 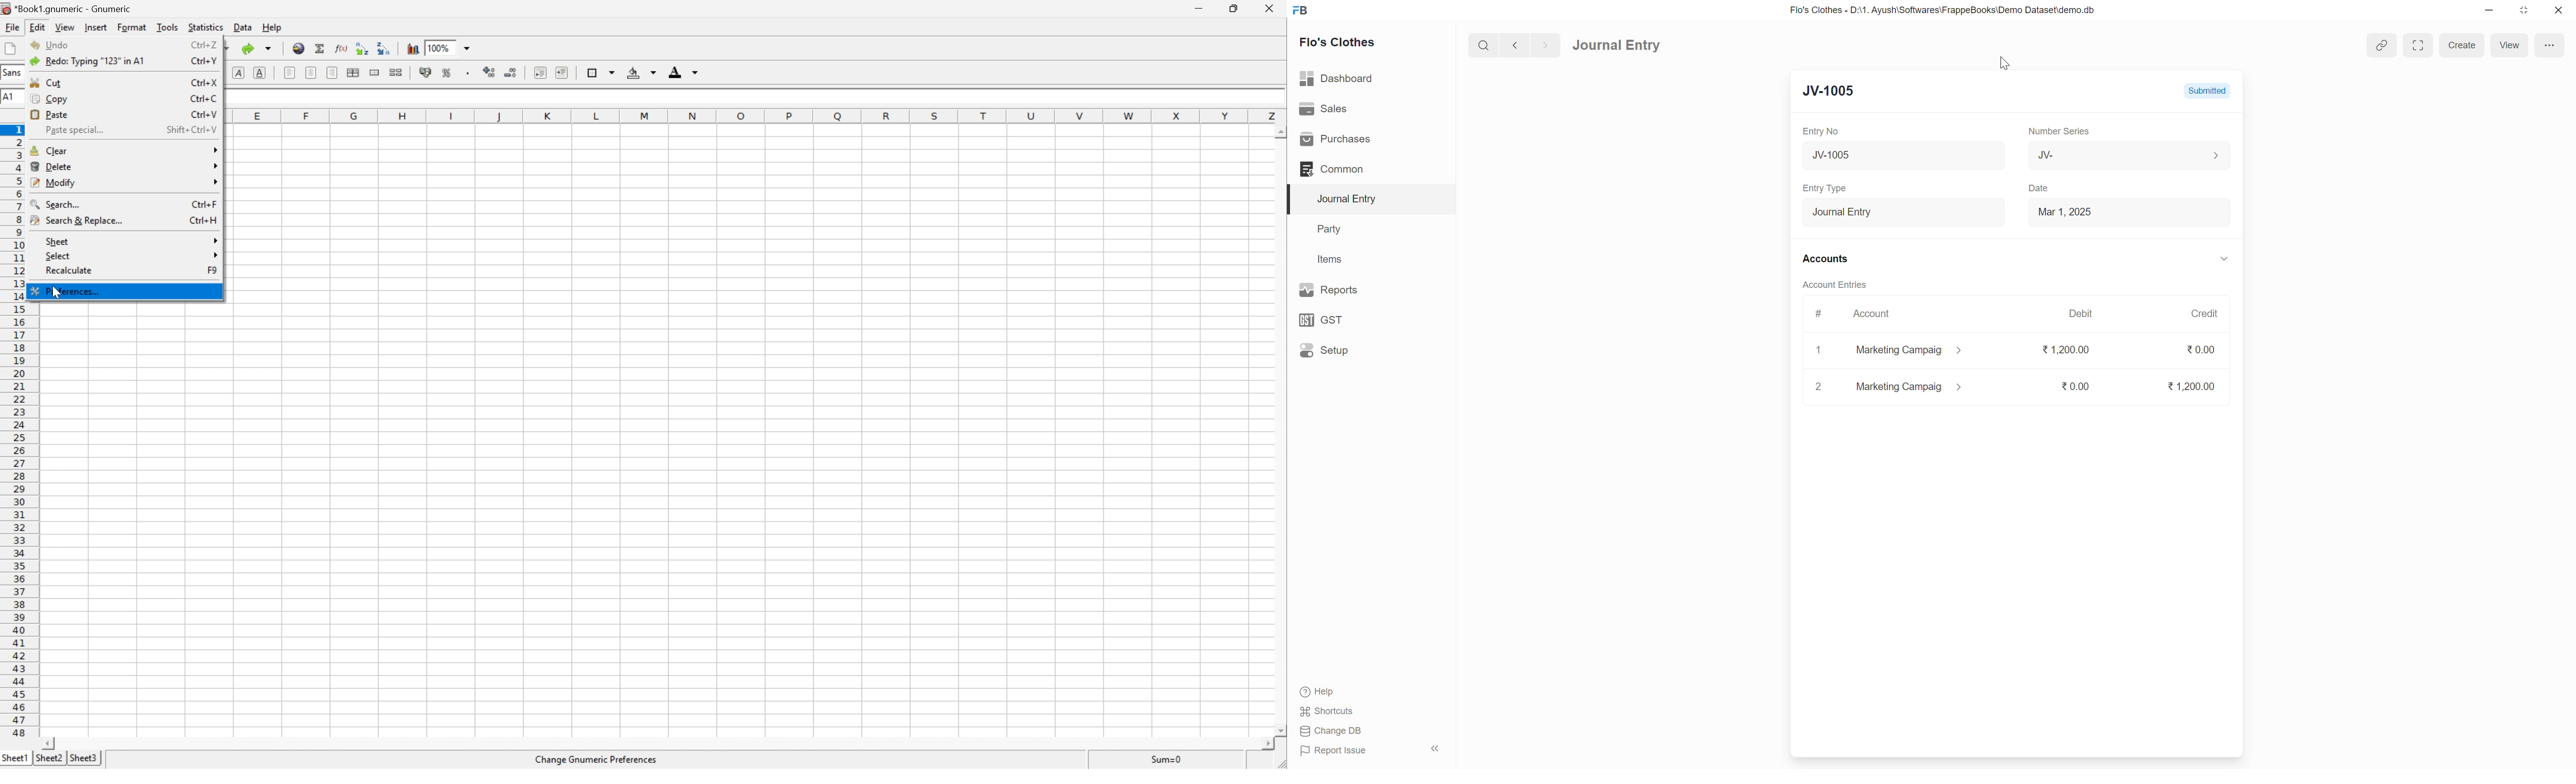 What do you see at coordinates (2510, 45) in the screenshot?
I see `View` at bounding box center [2510, 45].